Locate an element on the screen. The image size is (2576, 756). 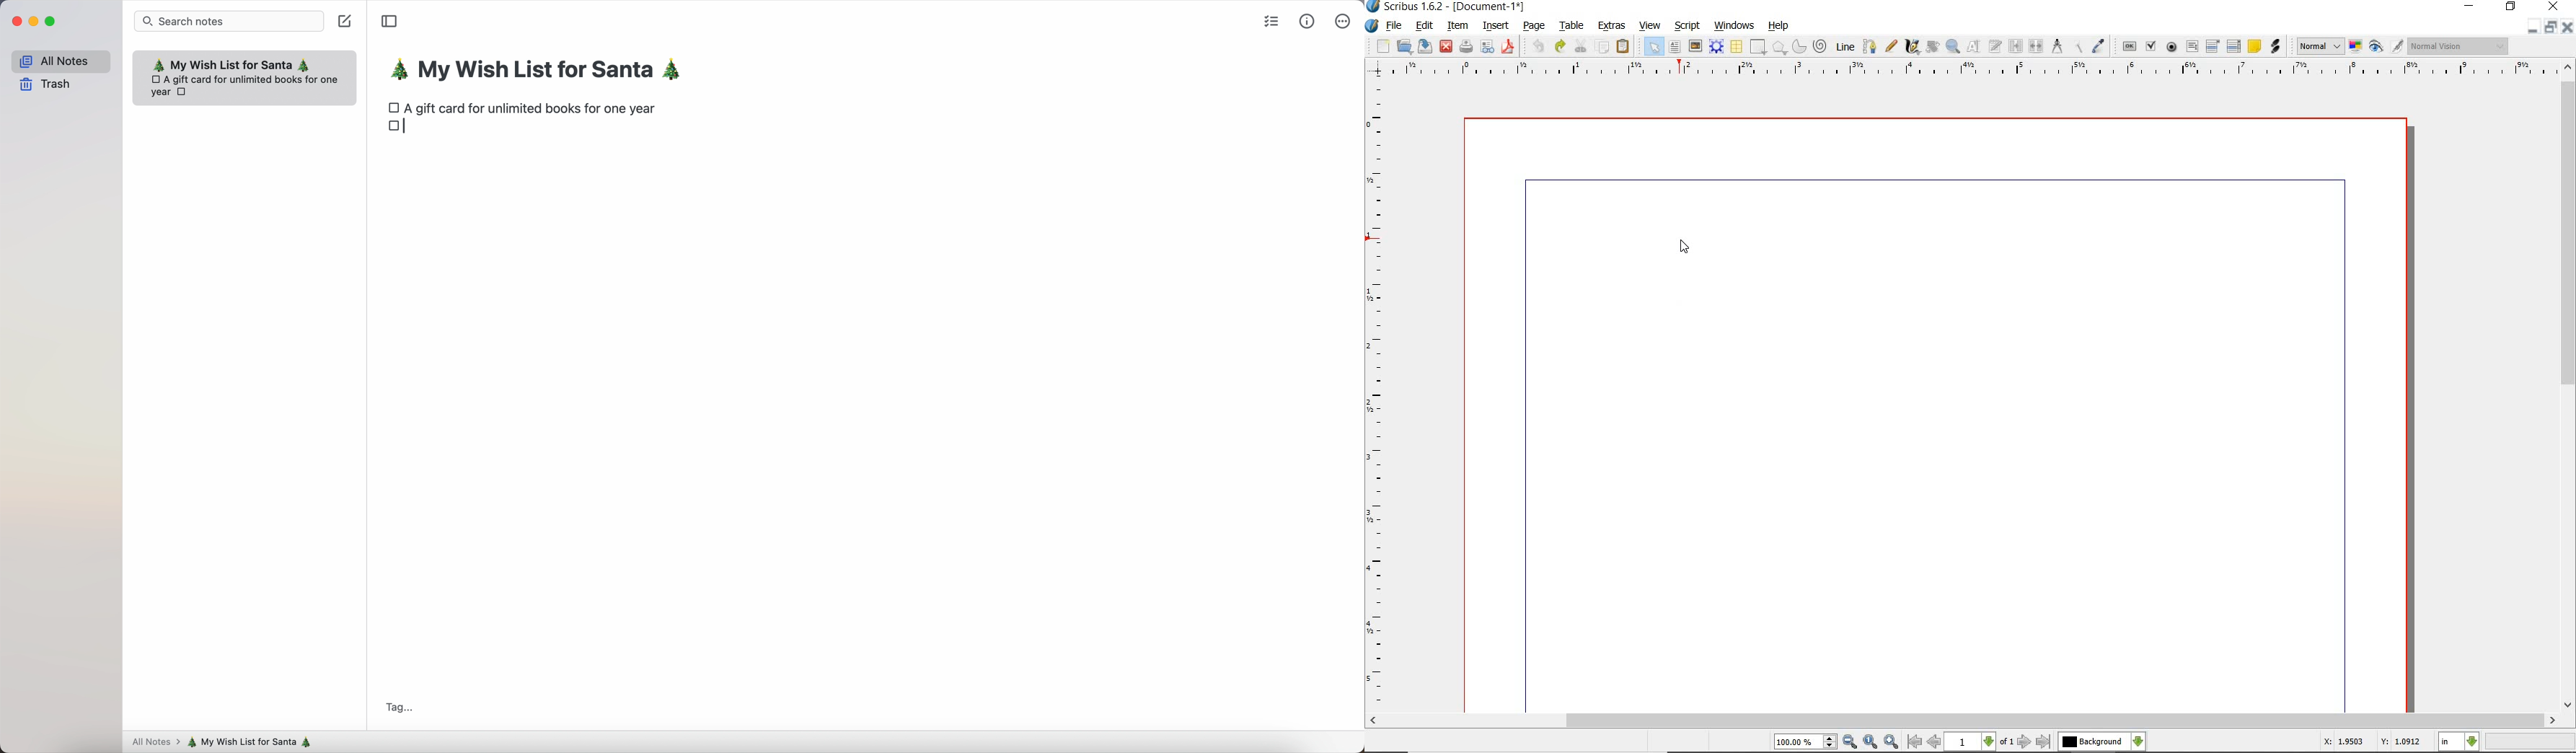
pdf combo box is located at coordinates (2214, 47).